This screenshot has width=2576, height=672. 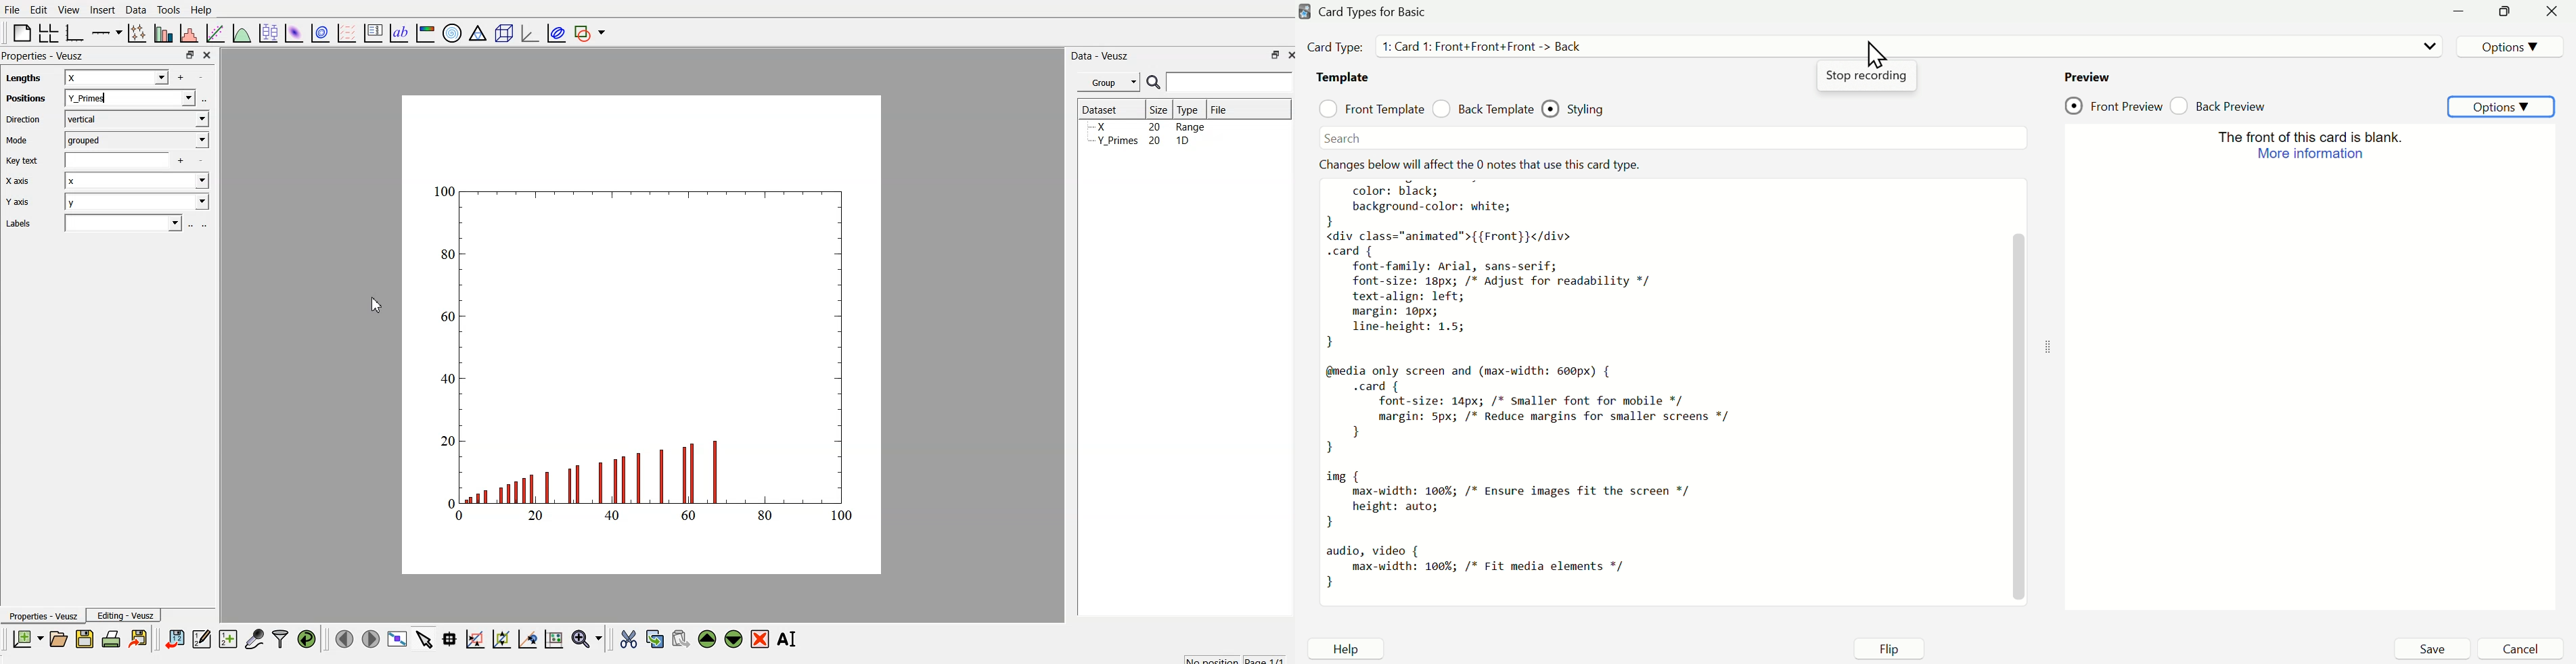 I want to click on Front Preview, so click(x=2114, y=105).